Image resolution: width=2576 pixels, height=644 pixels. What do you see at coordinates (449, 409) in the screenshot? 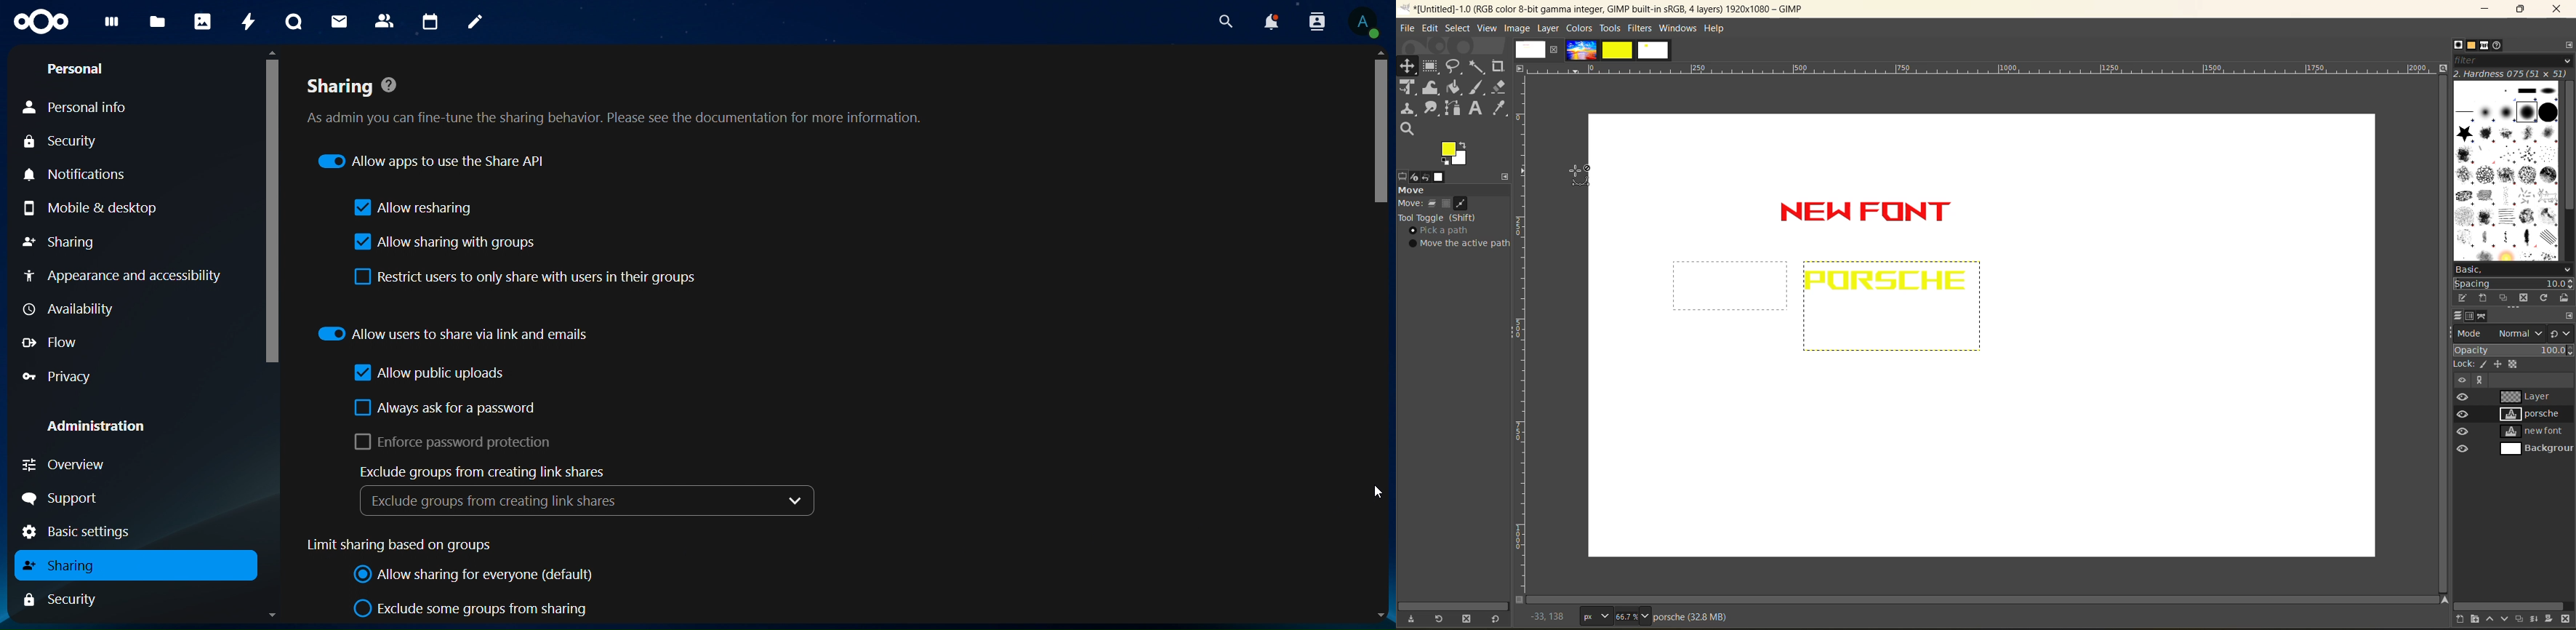
I see `always ask for a payment` at bounding box center [449, 409].